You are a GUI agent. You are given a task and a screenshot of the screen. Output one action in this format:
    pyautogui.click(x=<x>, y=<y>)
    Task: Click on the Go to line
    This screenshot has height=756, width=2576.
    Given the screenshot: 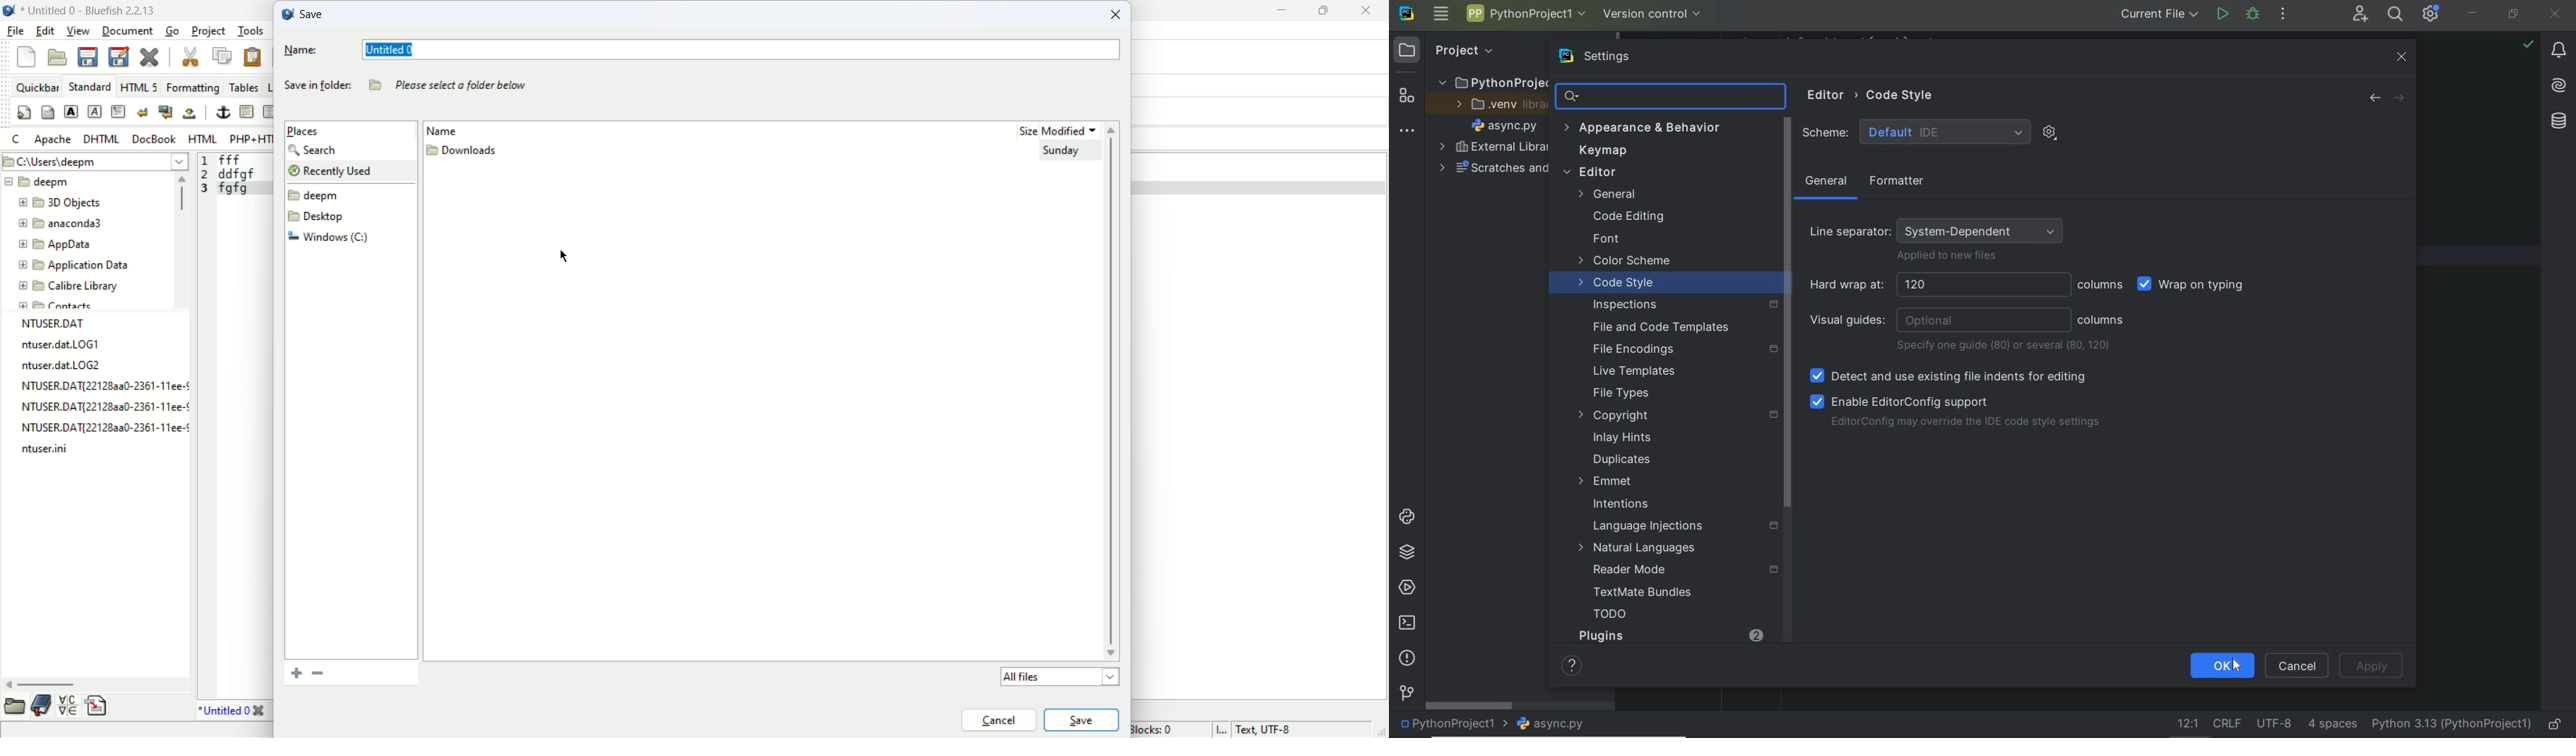 What is the action you would take?
    pyautogui.click(x=2185, y=723)
    